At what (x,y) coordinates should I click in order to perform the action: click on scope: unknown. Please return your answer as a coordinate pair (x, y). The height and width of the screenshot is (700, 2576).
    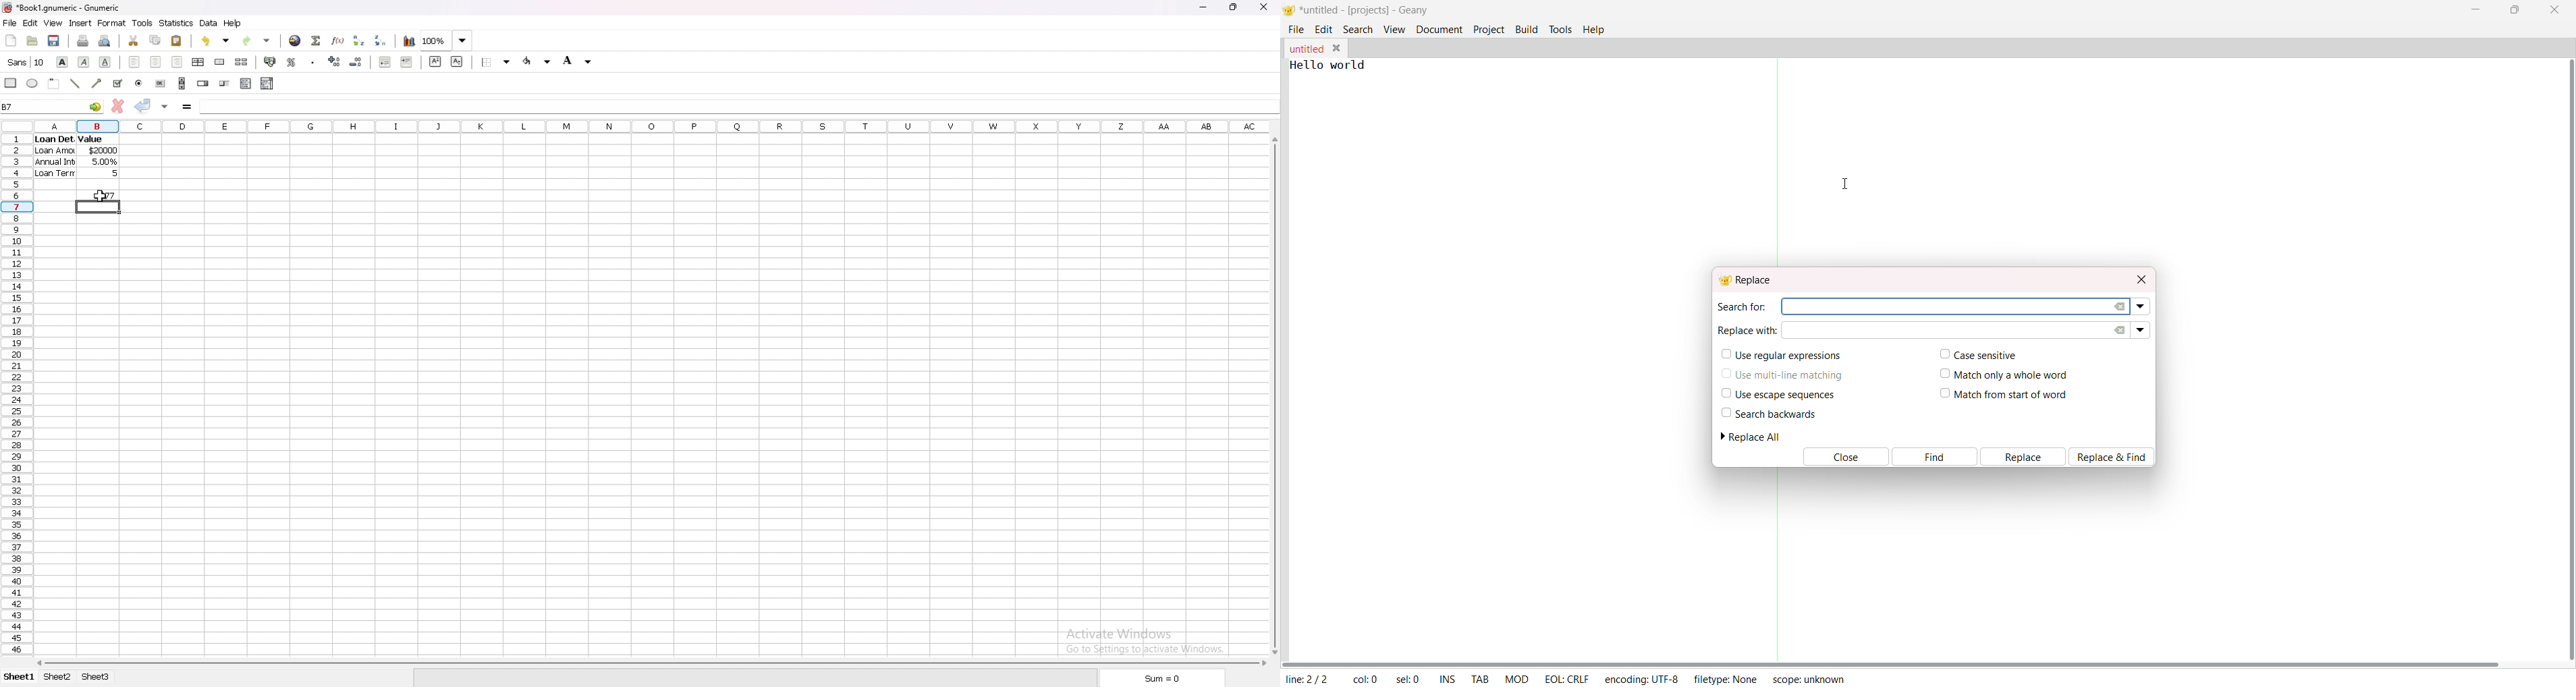
    Looking at the image, I should click on (1810, 678).